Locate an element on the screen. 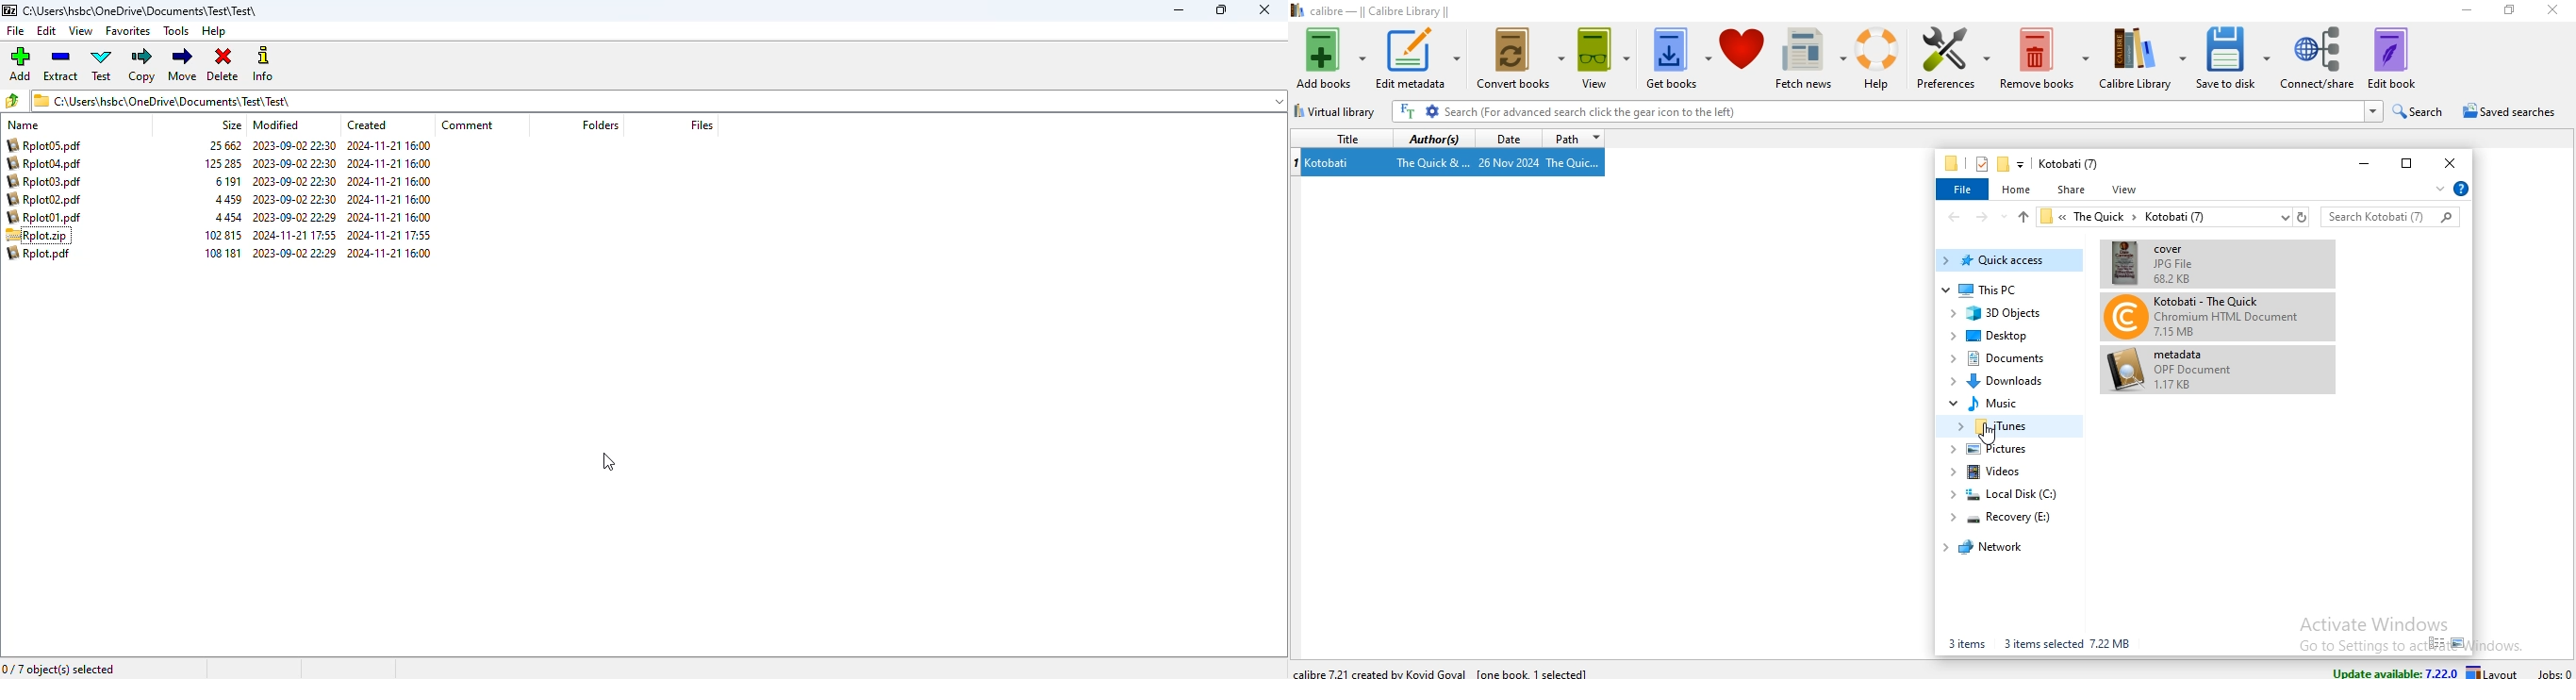 Image resolution: width=2576 pixels, height=700 pixels. C:\Users\hsbc\OneDrive\Documents\Test\Test\ is located at coordinates (141, 11).